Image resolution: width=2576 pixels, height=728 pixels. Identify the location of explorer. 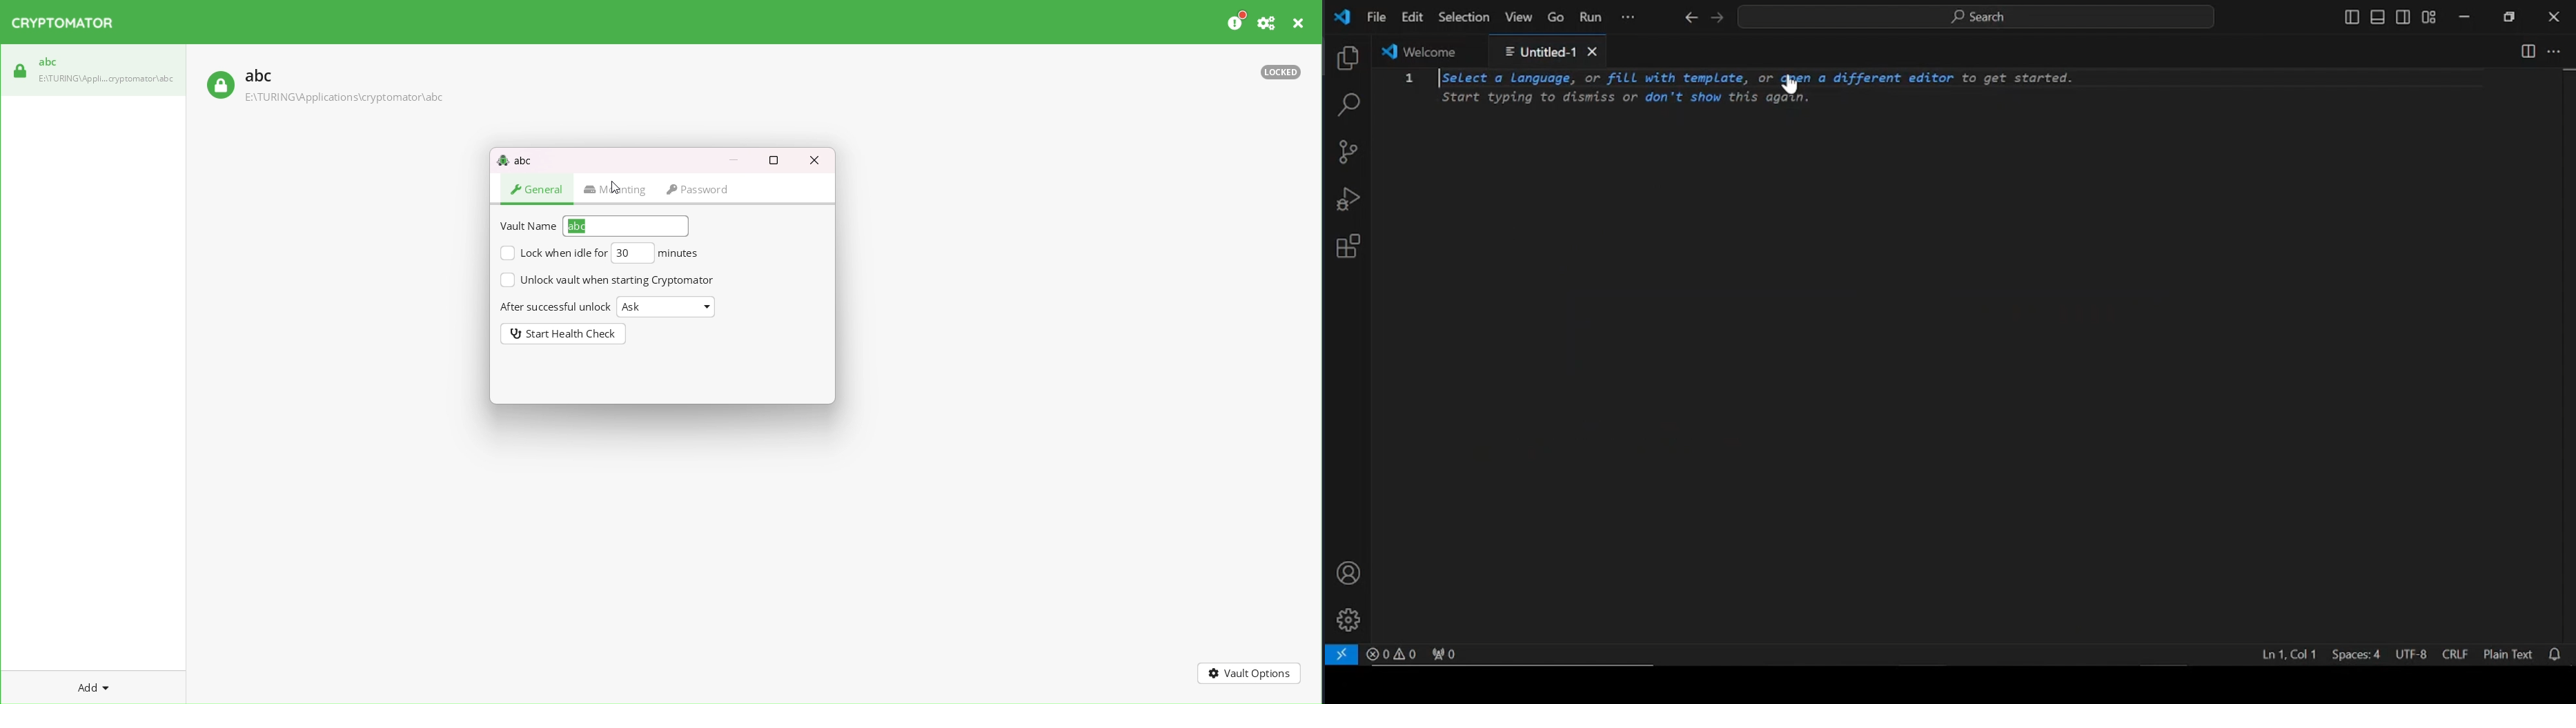
(1348, 59).